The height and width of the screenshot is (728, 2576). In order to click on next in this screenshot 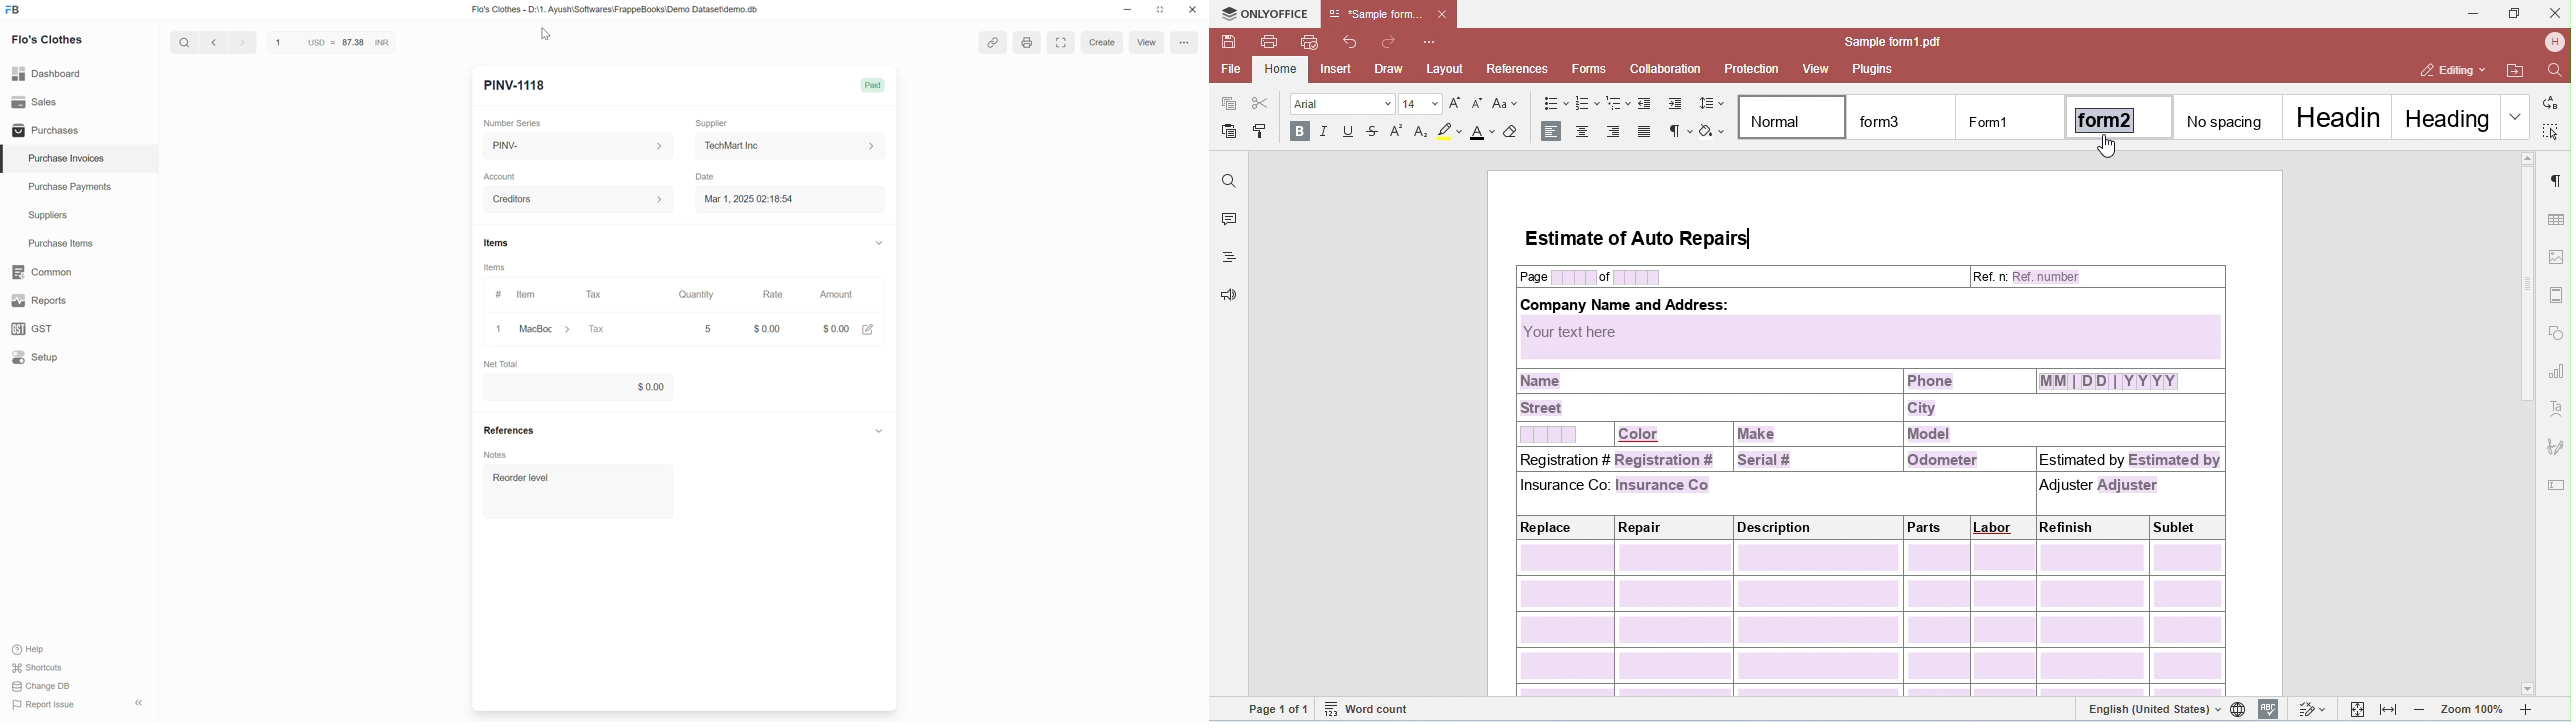, I will do `click(244, 42)`.